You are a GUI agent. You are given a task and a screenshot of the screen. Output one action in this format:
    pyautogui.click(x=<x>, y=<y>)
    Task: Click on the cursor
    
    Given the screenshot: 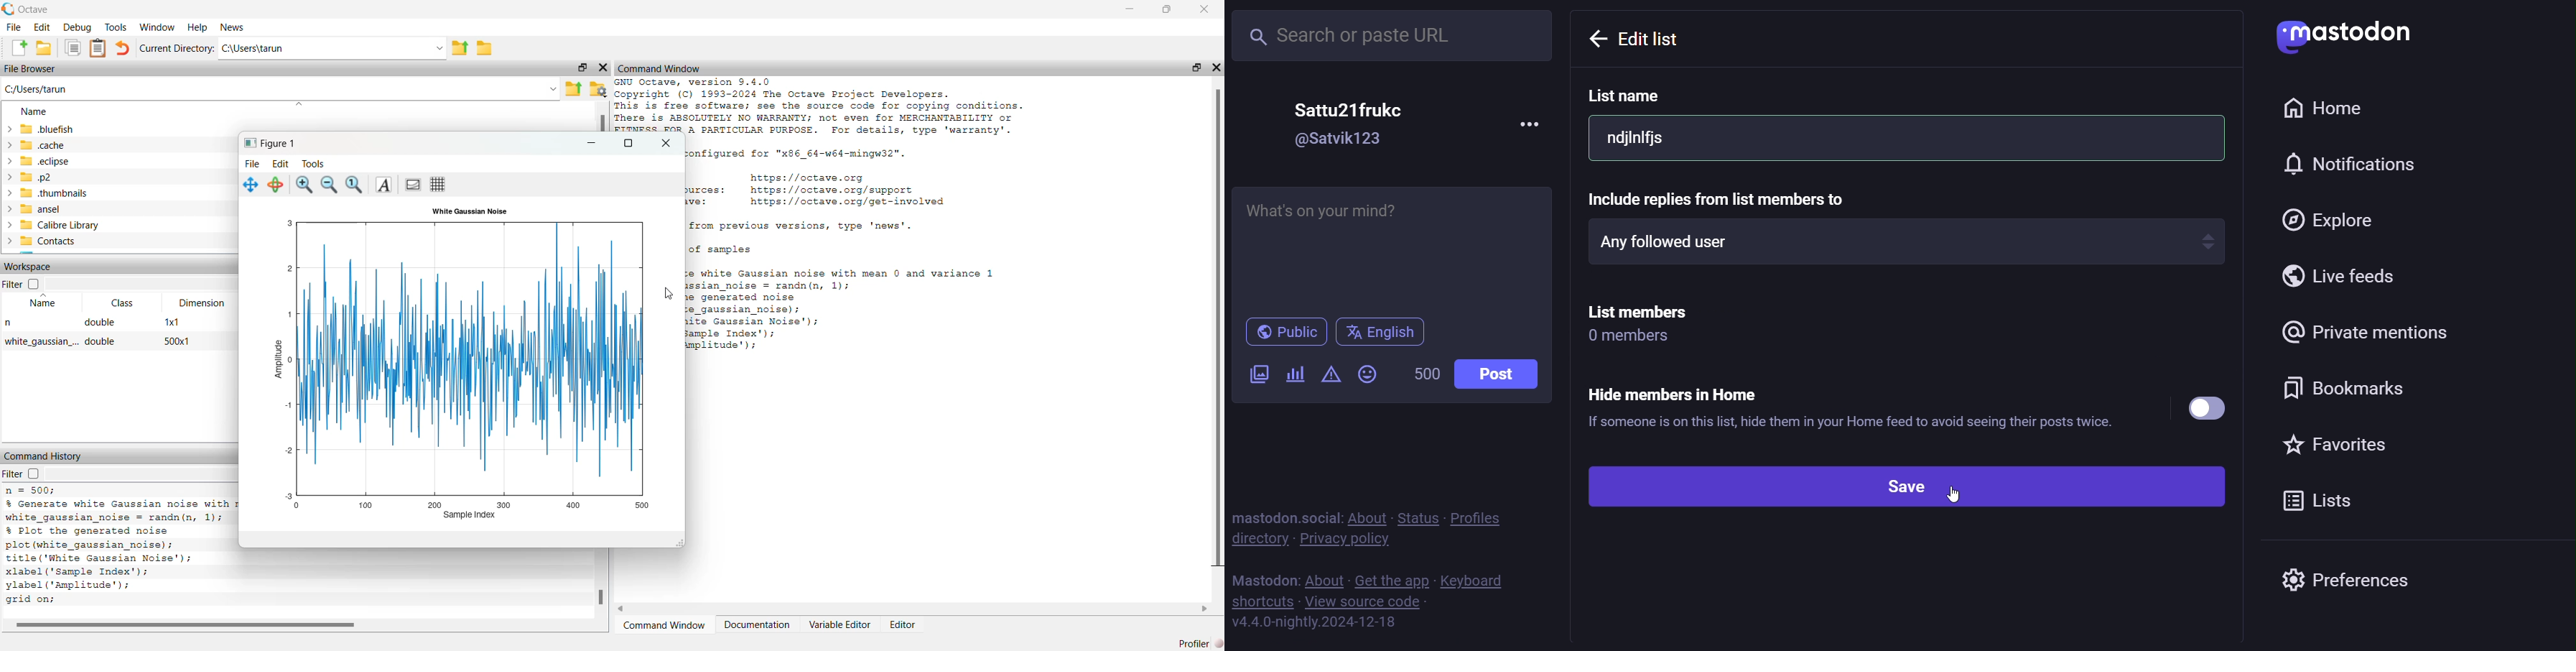 What is the action you would take?
    pyautogui.click(x=1957, y=496)
    